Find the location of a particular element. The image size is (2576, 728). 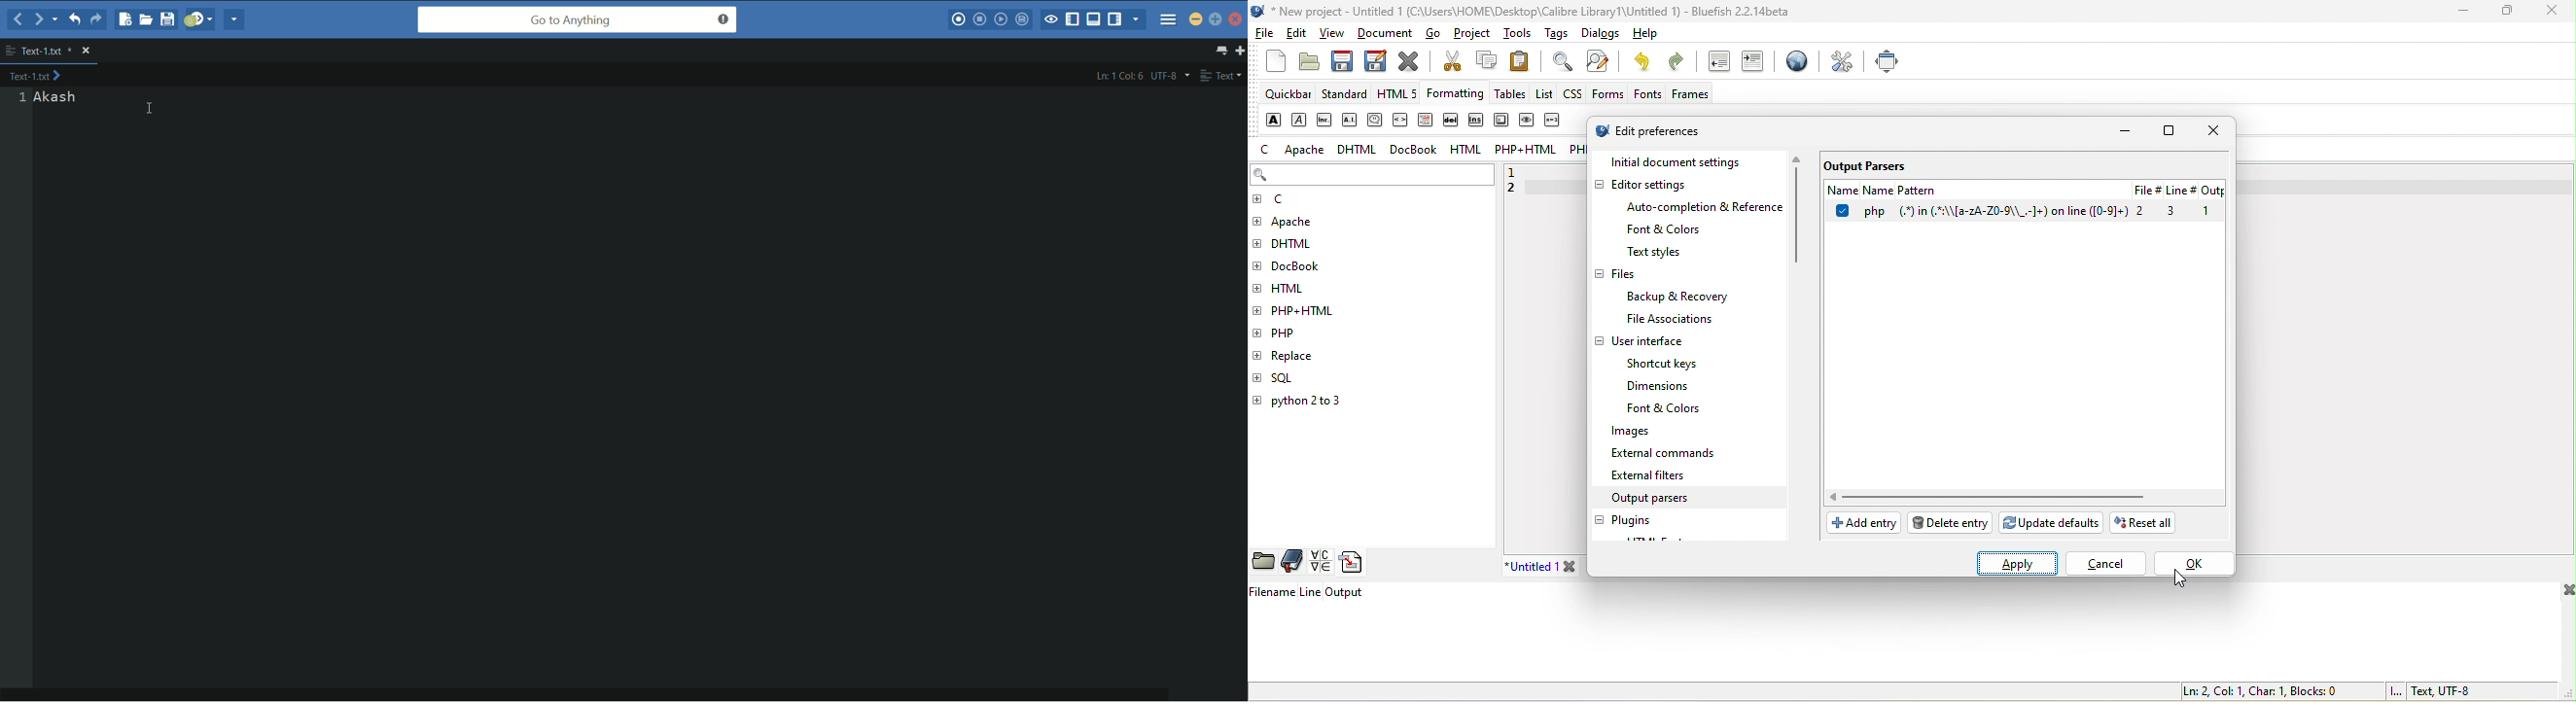

go is located at coordinates (1439, 36).